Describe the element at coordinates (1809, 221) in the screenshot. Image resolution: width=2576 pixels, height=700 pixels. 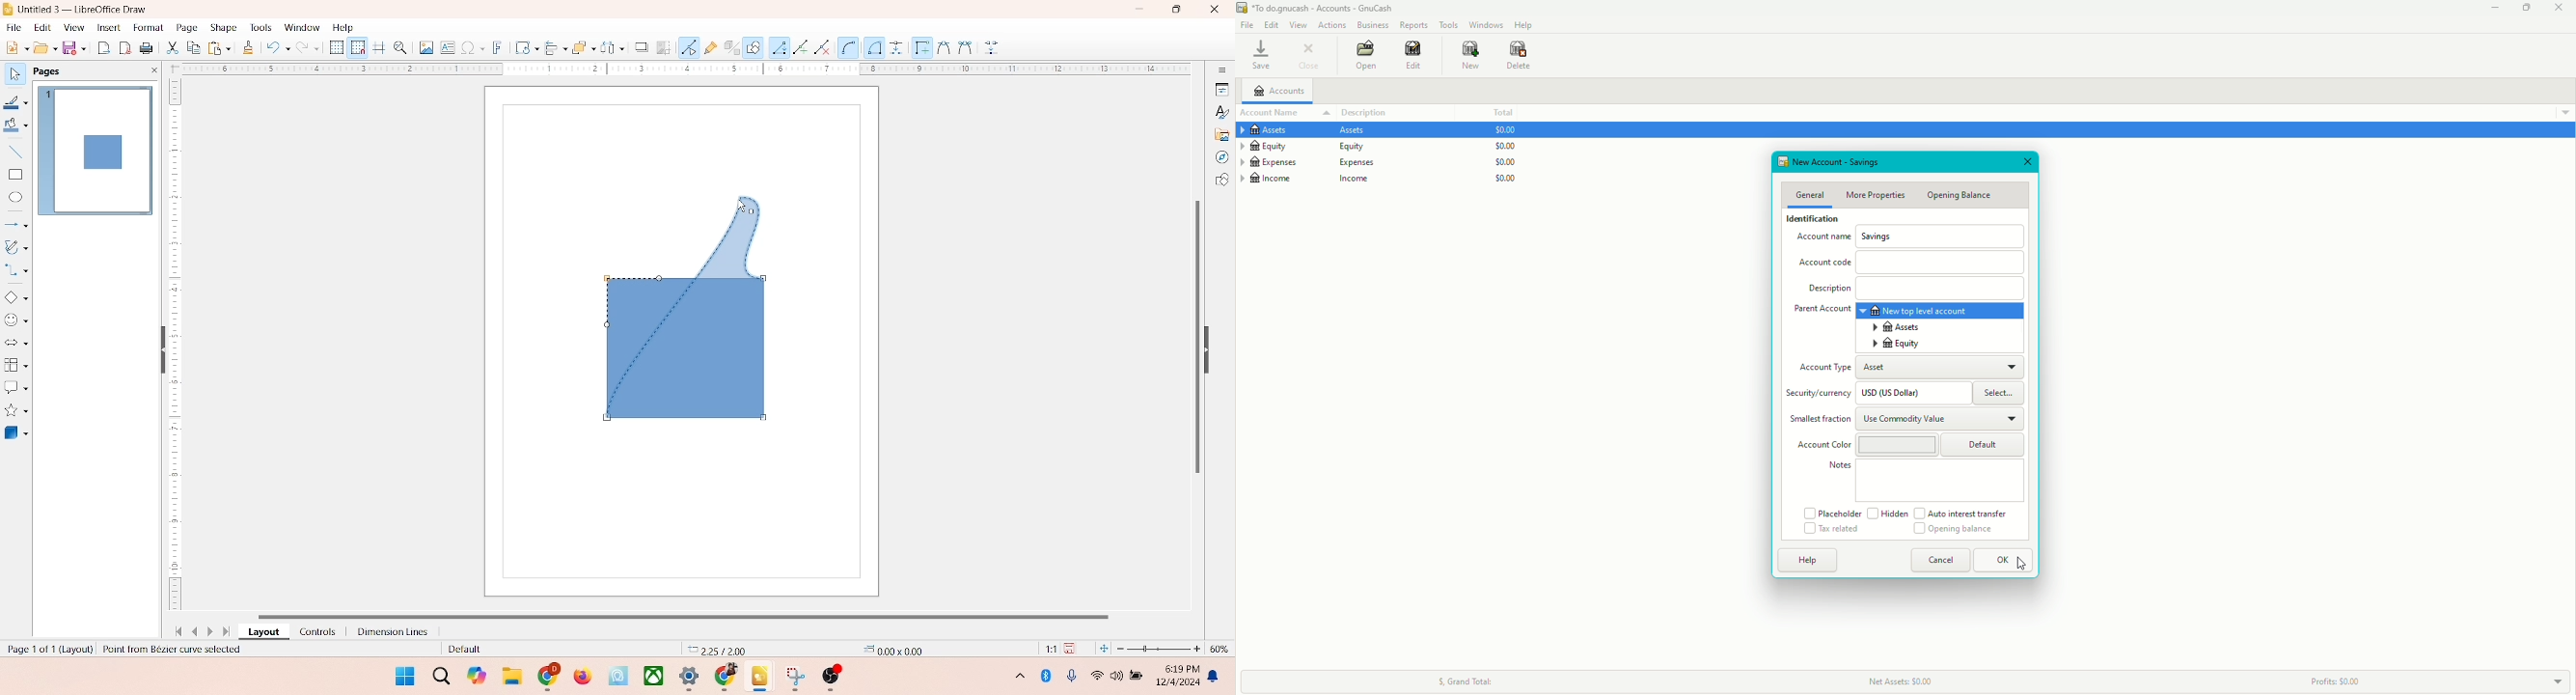
I see `Identification` at that location.